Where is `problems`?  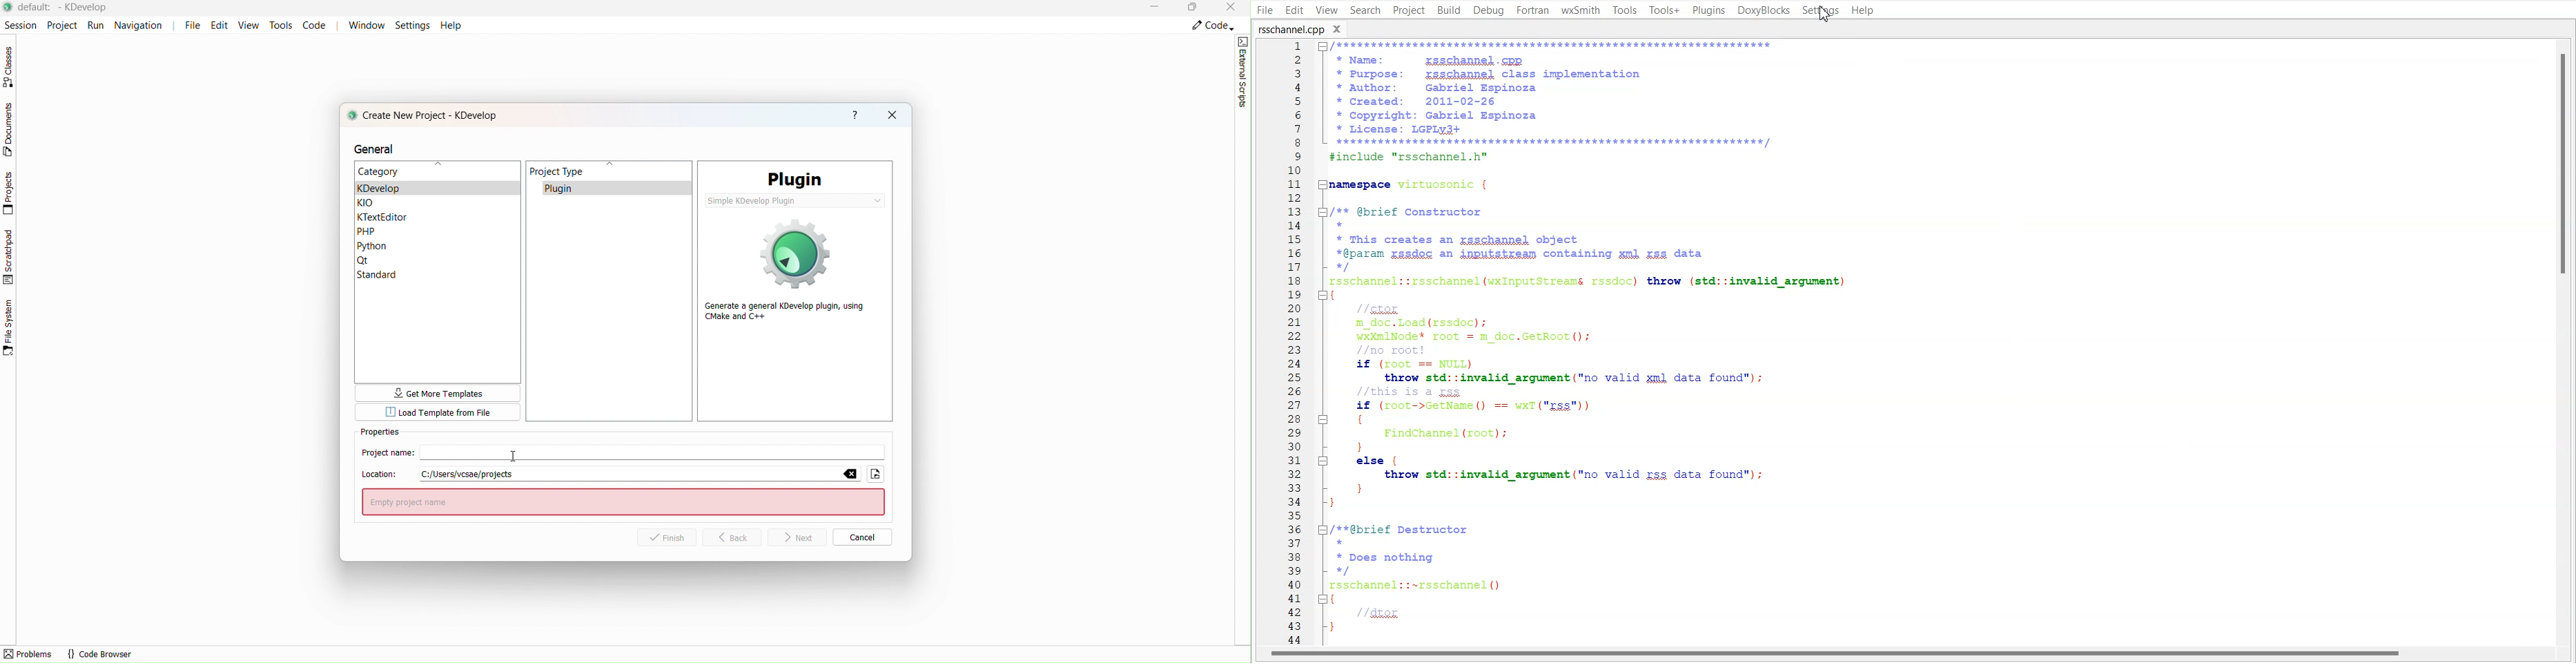 problems is located at coordinates (29, 654).